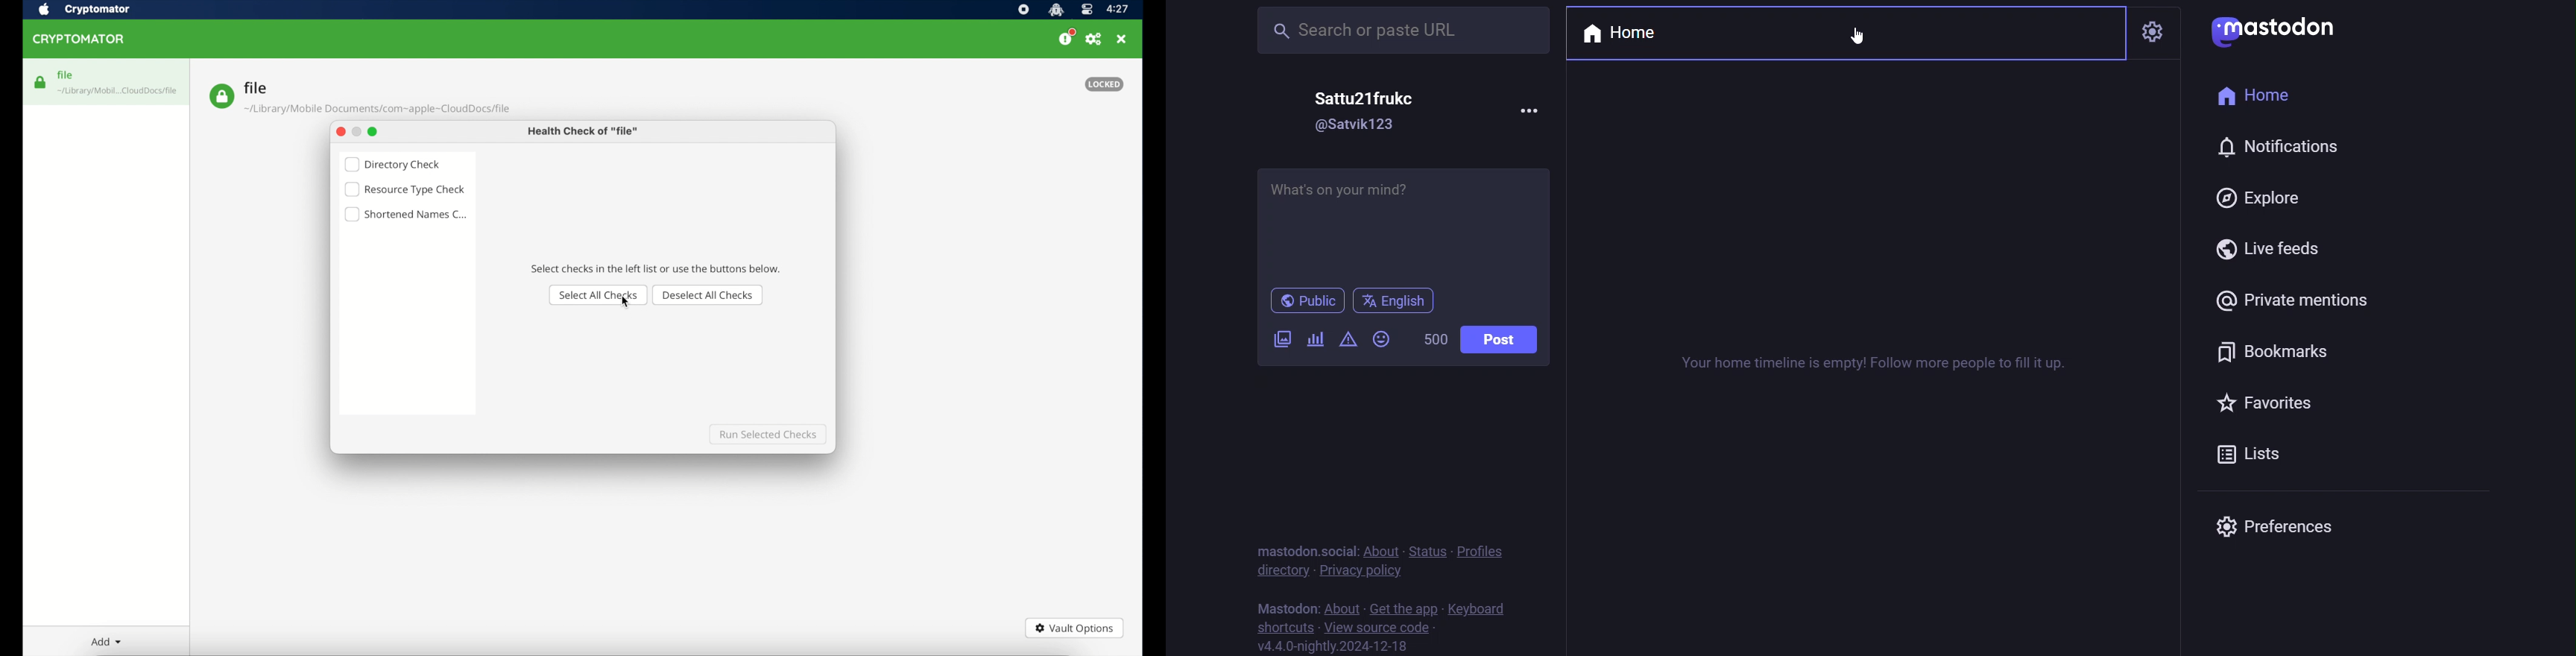 The width and height of the screenshot is (2576, 672). I want to click on live feed, so click(2269, 249).